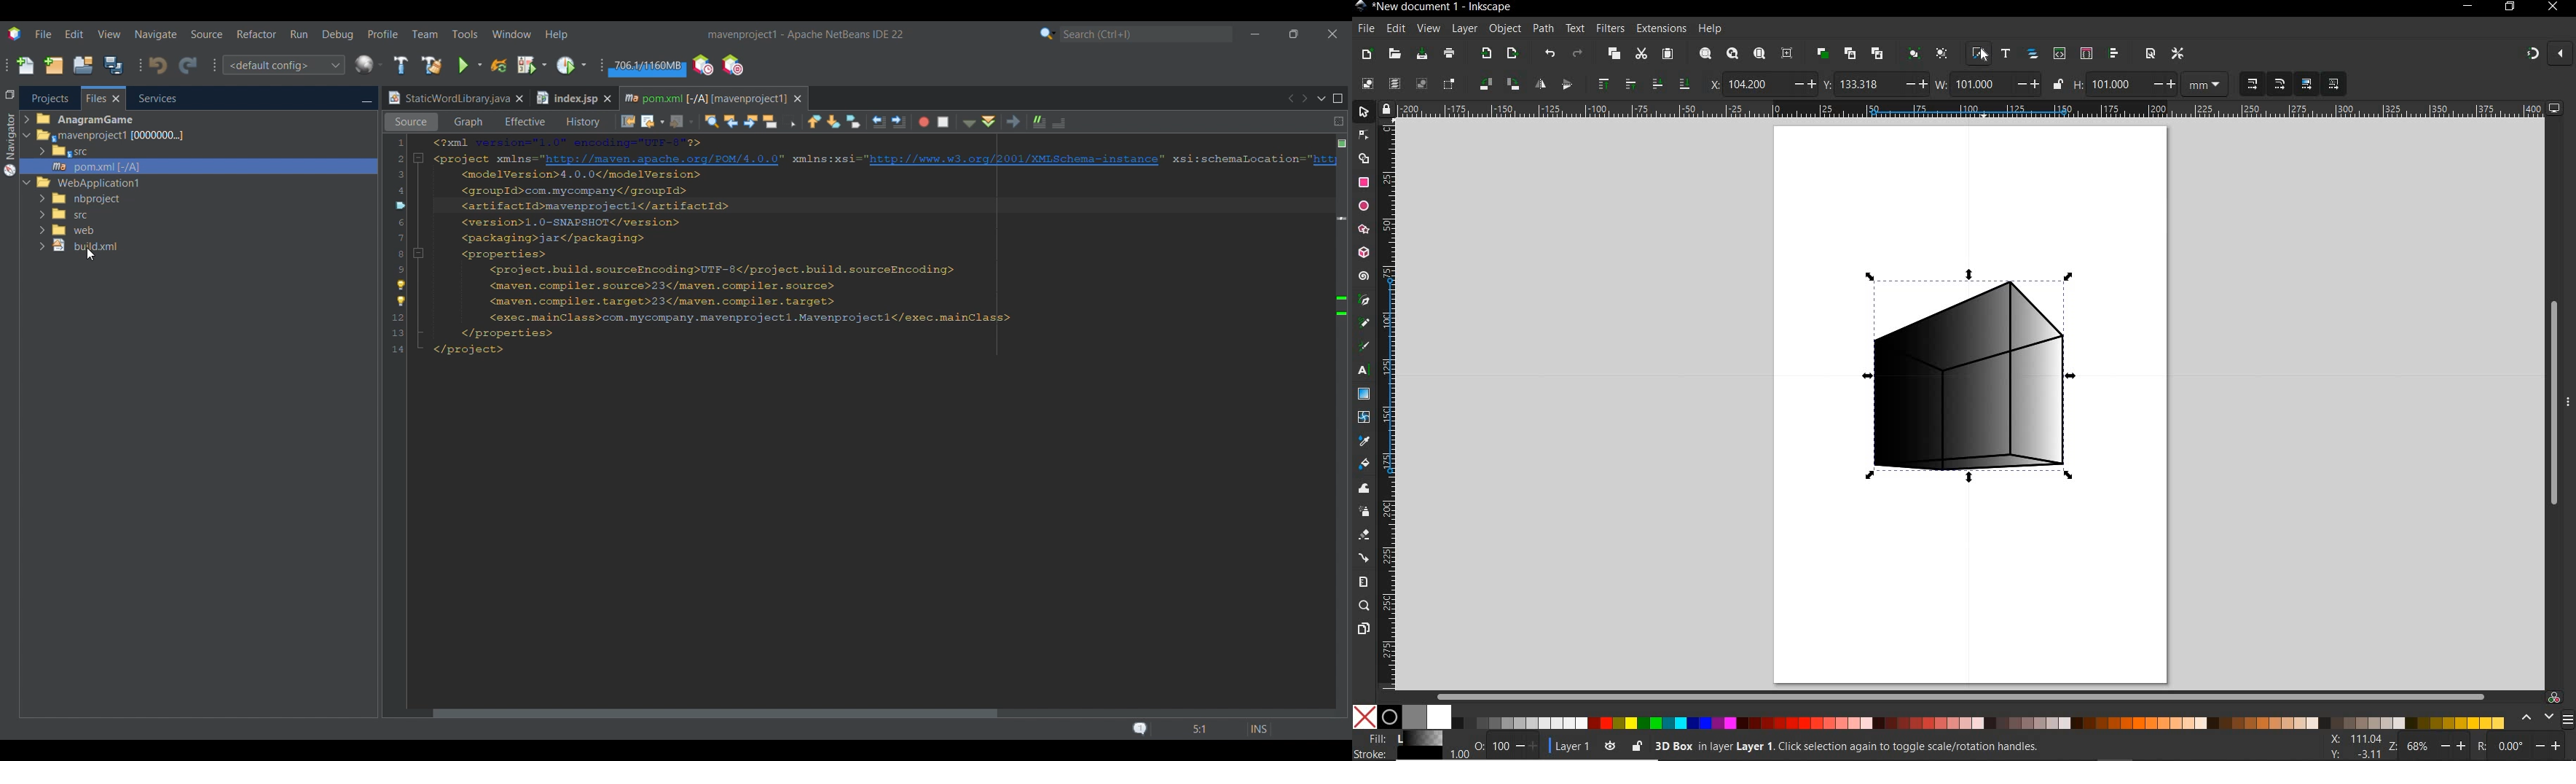 The width and height of the screenshot is (2576, 784). I want to click on title, so click(1444, 7).